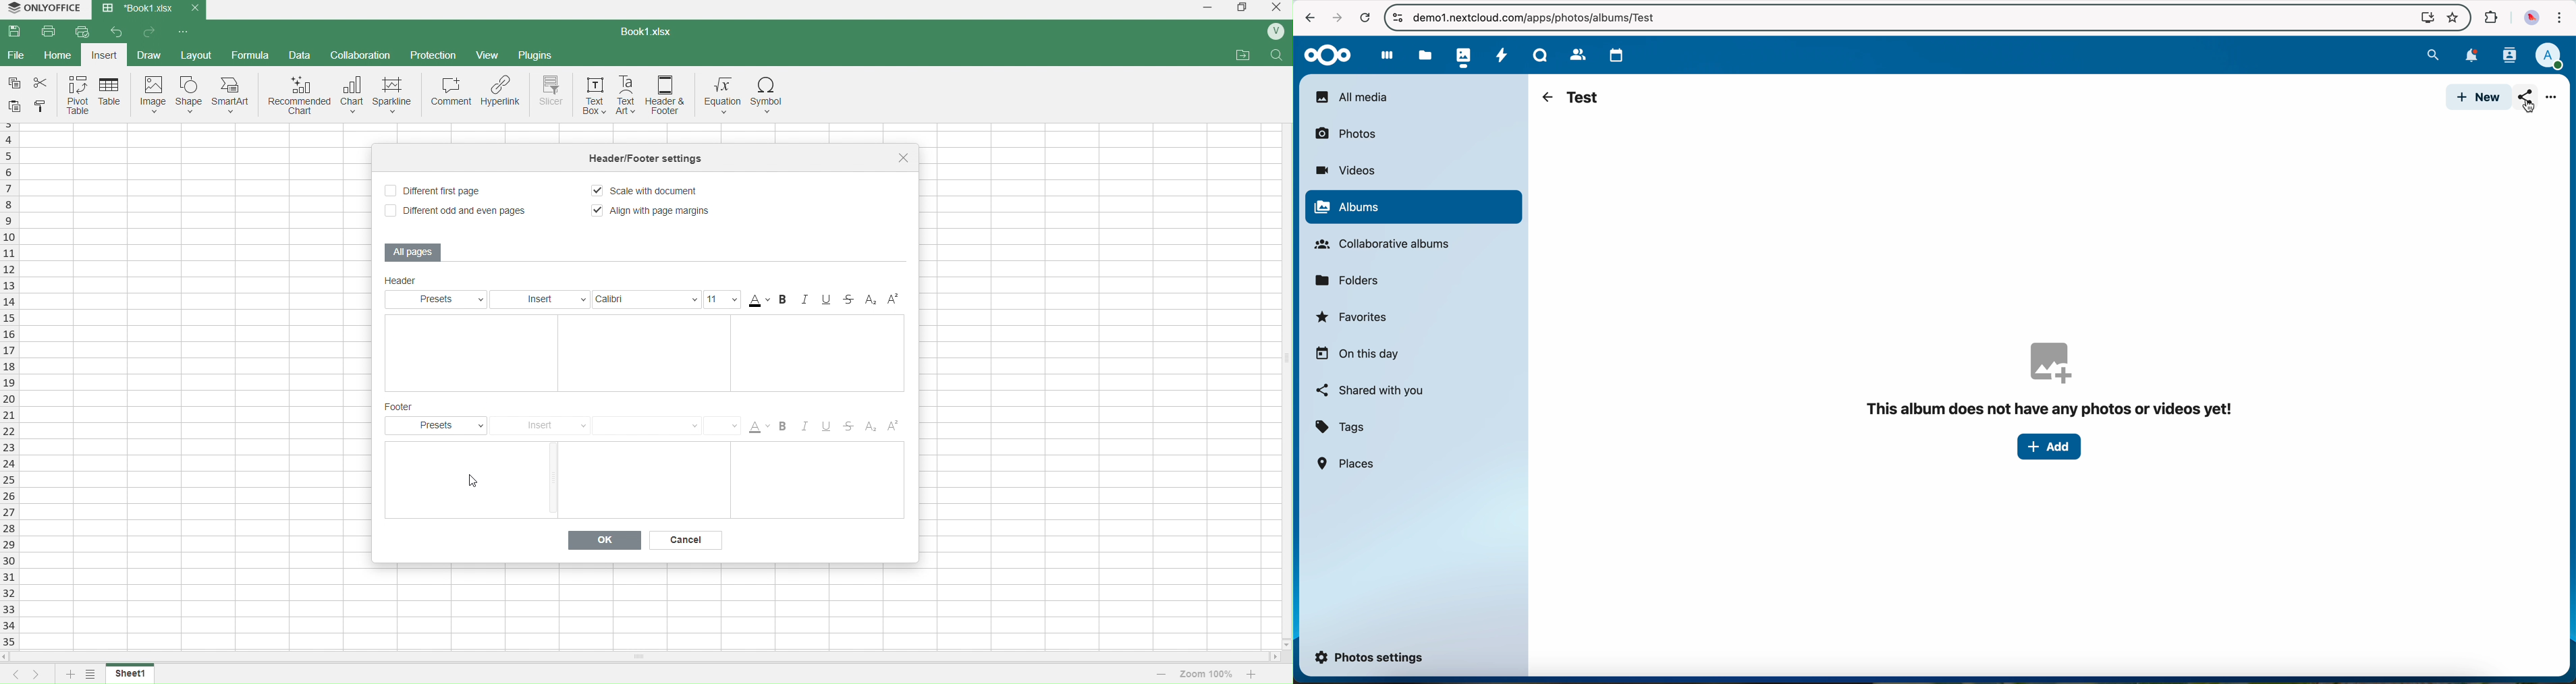  I want to click on recommended chart, so click(298, 96).